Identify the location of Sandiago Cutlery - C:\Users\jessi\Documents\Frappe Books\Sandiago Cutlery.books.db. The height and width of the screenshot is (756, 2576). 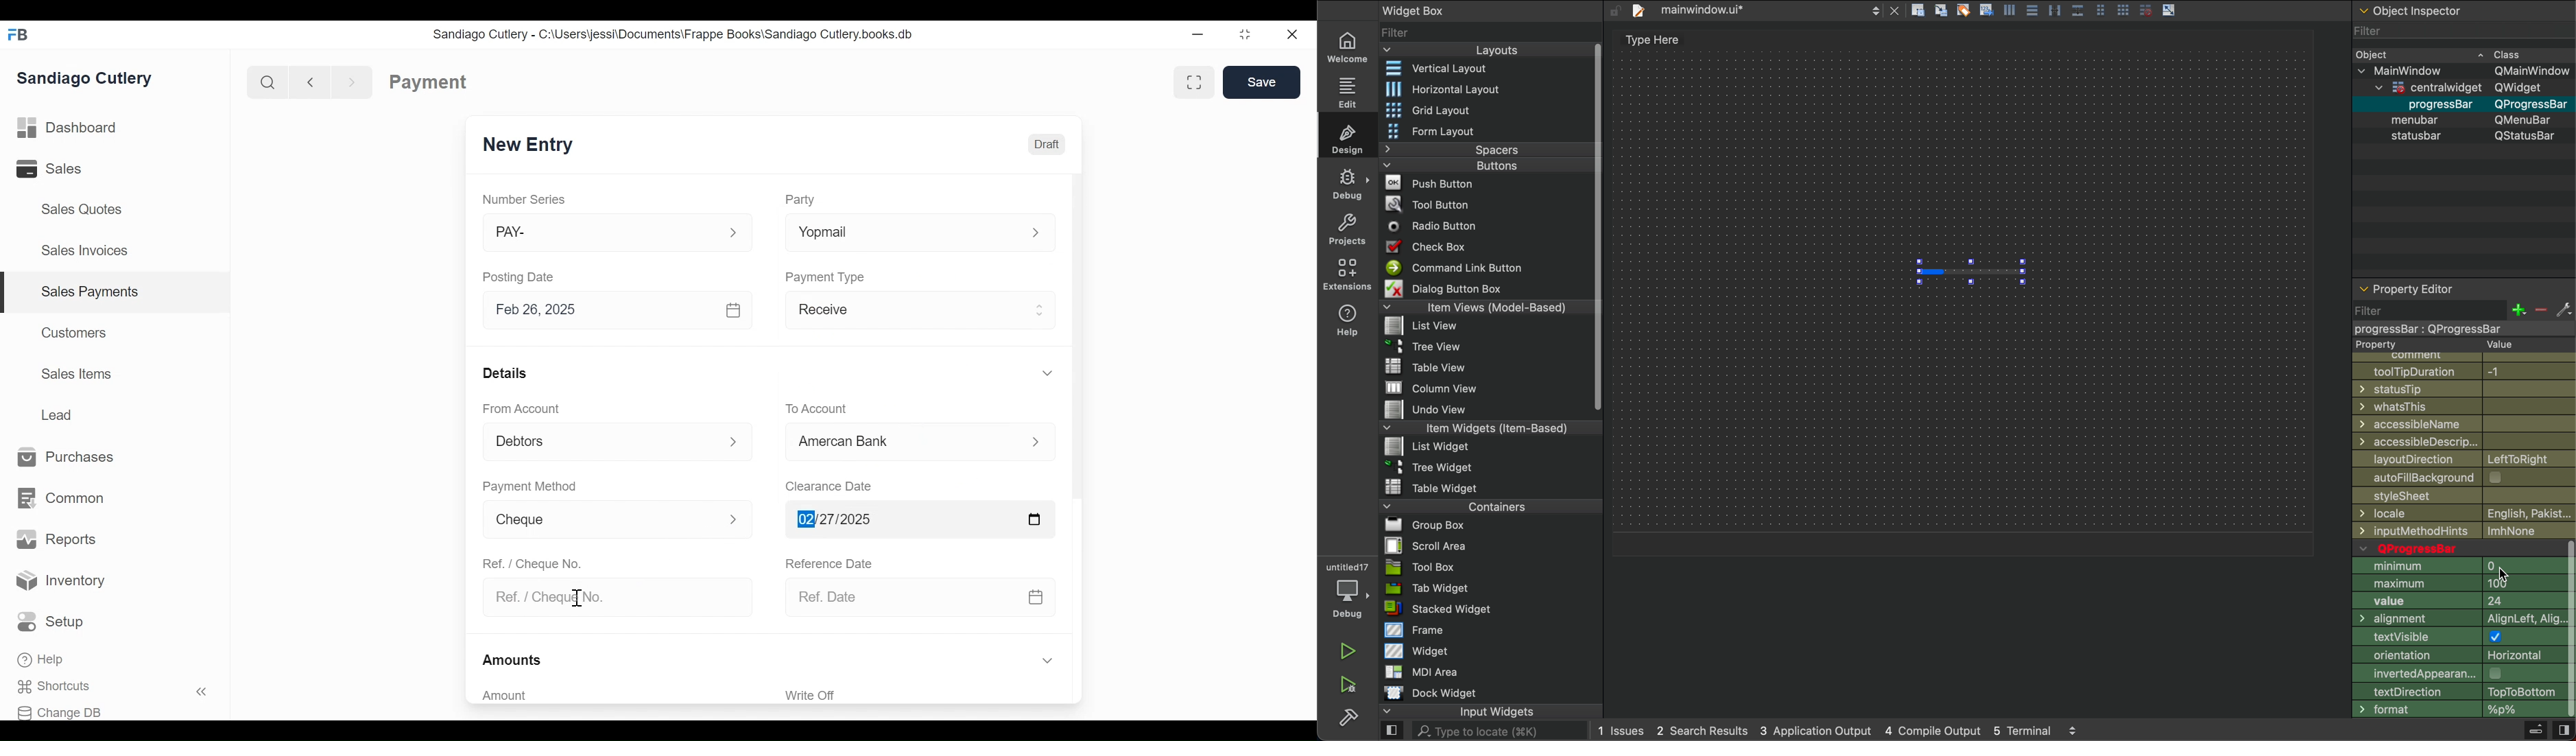
(673, 34).